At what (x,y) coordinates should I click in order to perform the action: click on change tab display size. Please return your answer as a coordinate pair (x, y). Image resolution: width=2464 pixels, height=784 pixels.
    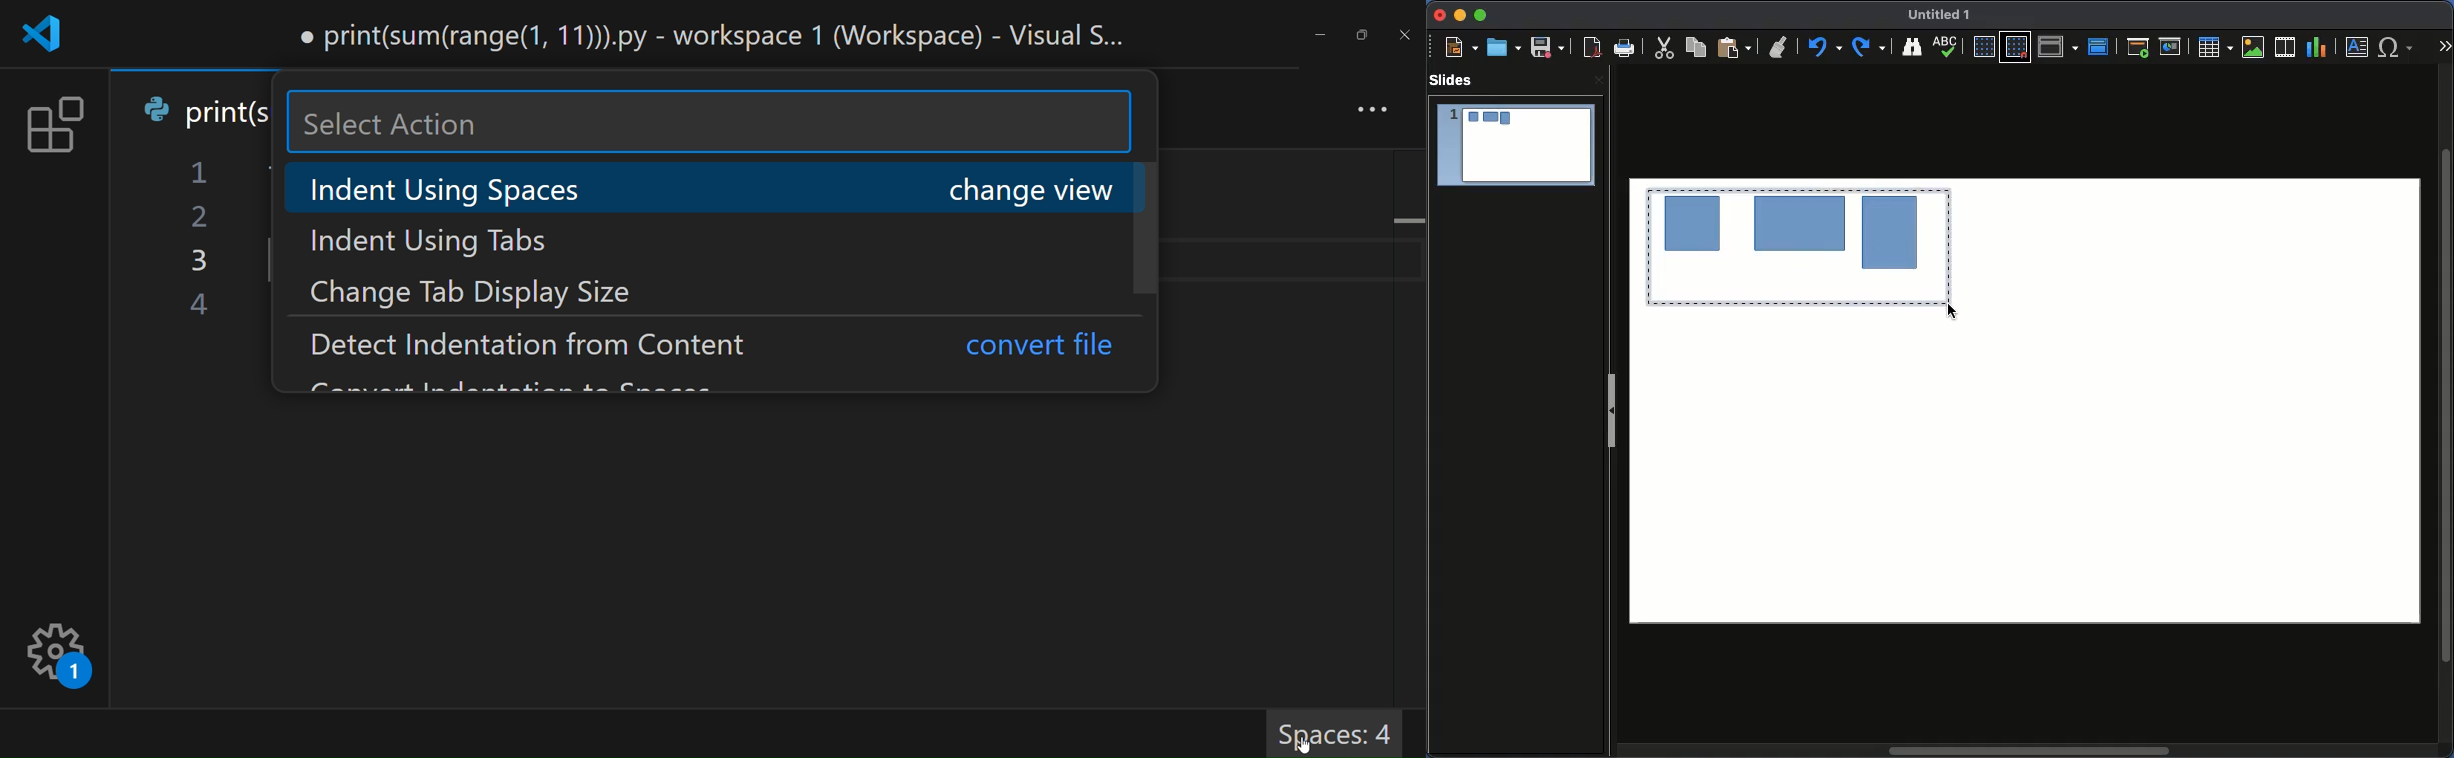
    Looking at the image, I should click on (486, 293).